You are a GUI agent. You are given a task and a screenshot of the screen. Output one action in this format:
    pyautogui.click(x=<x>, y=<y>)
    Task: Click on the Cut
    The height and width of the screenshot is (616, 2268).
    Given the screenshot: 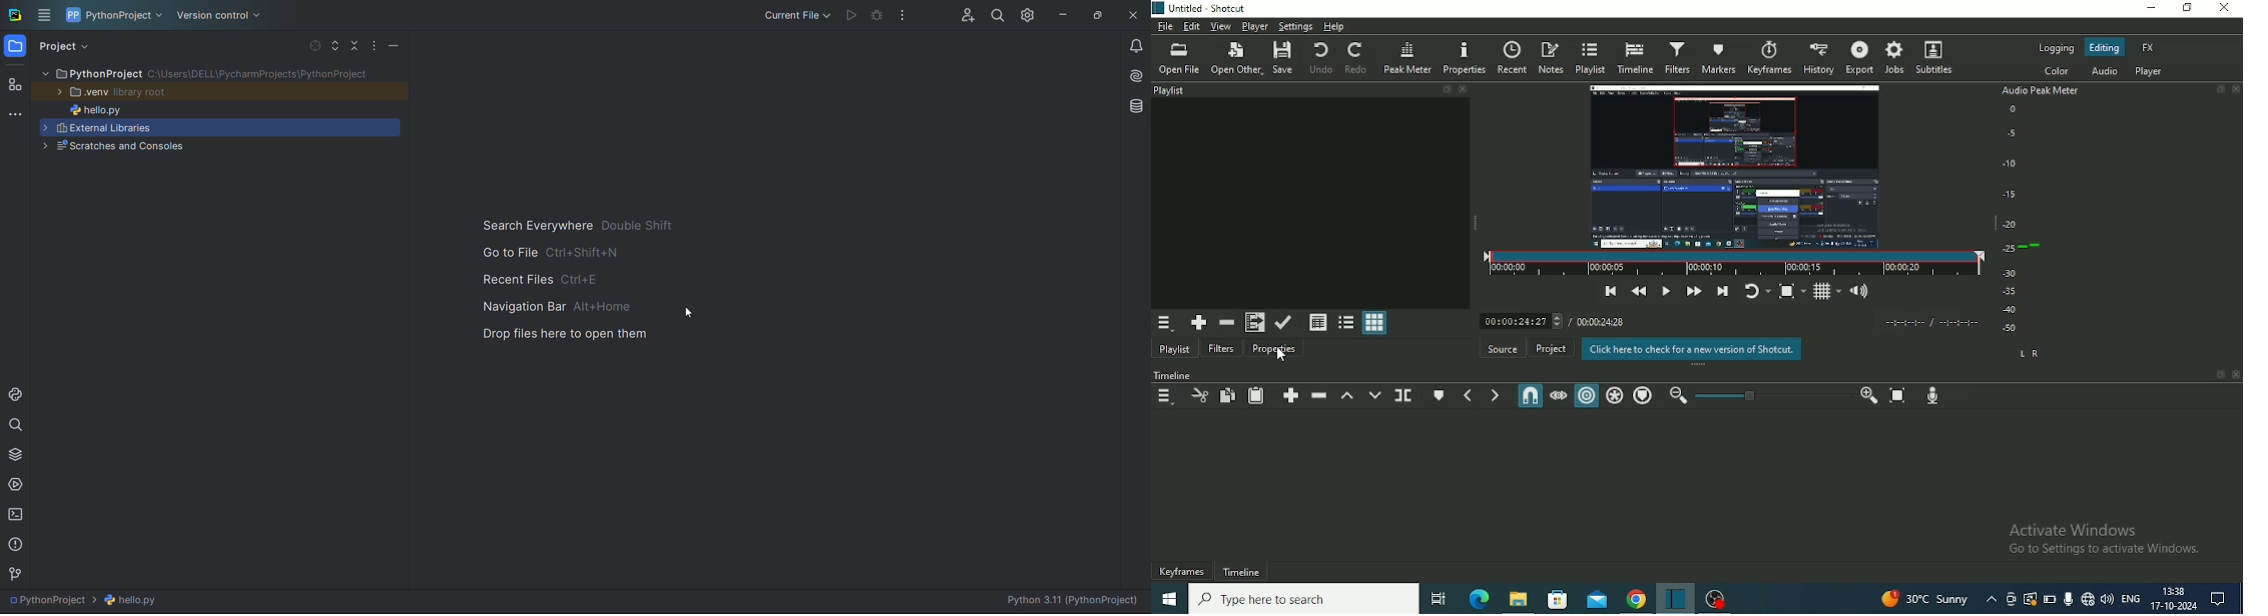 What is the action you would take?
    pyautogui.click(x=1198, y=397)
    